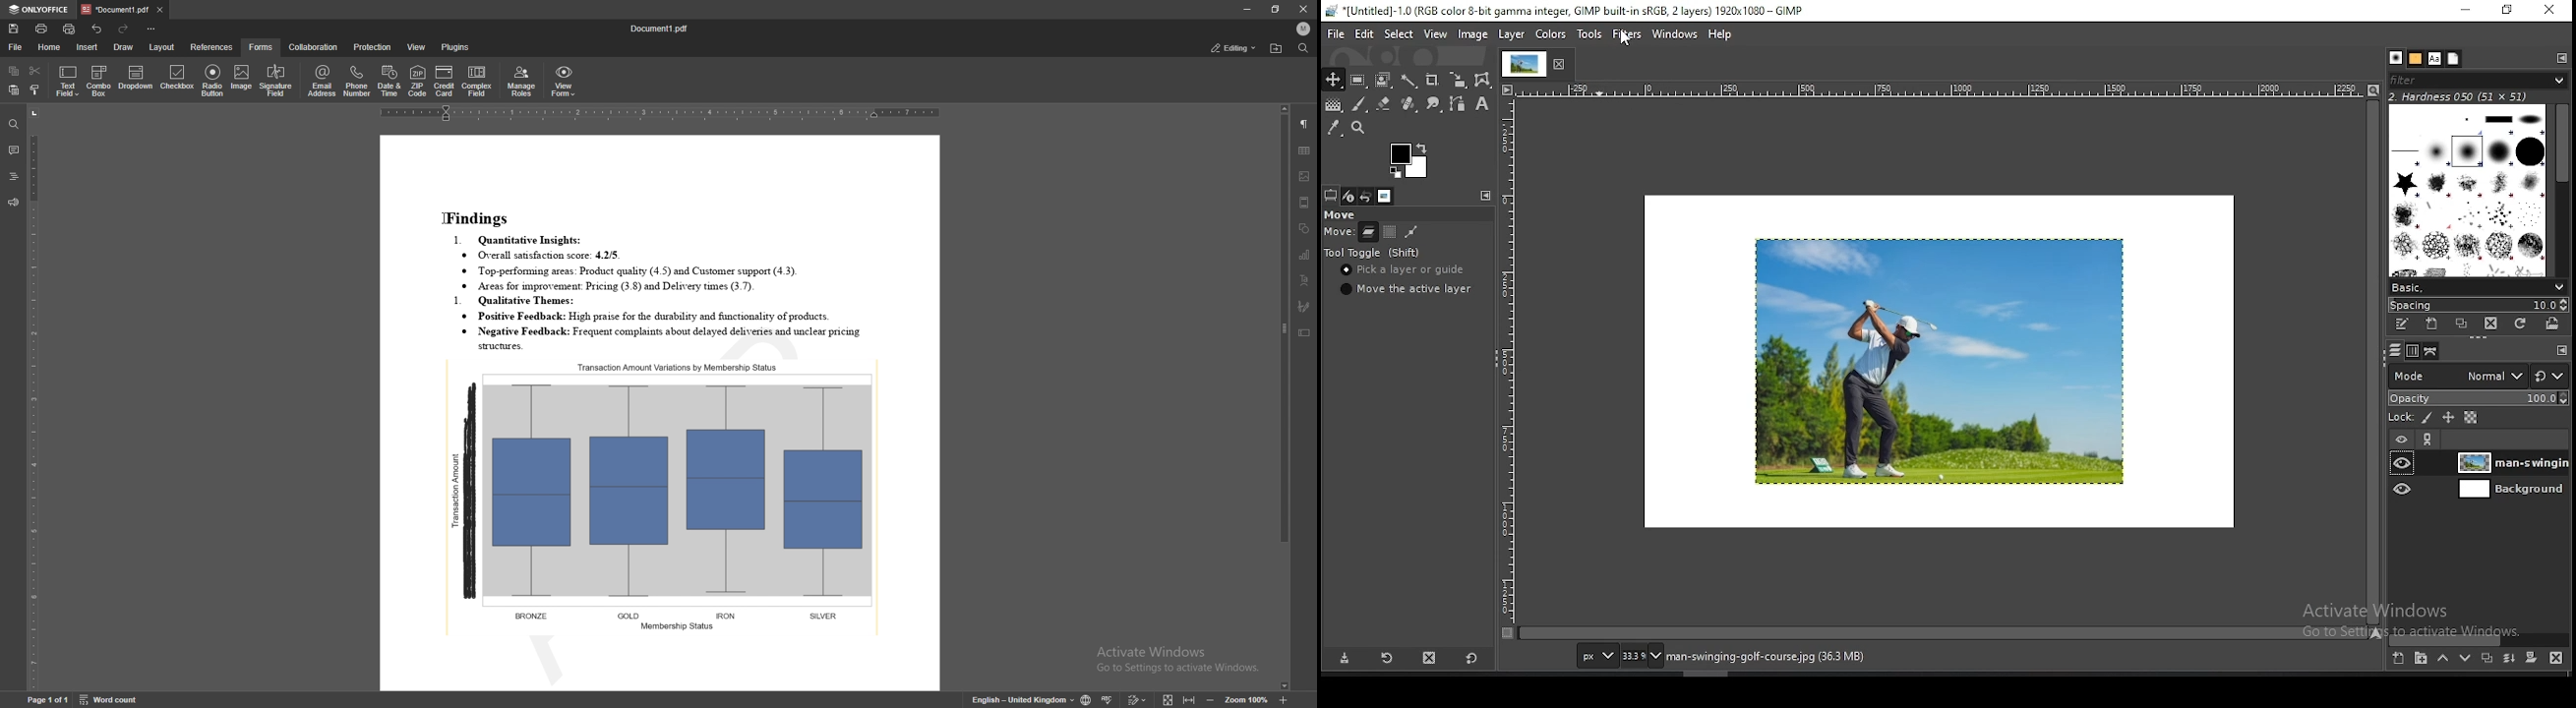 Image resolution: width=2576 pixels, height=728 pixels. Describe the element at coordinates (1304, 29) in the screenshot. I see `profile` at that location.